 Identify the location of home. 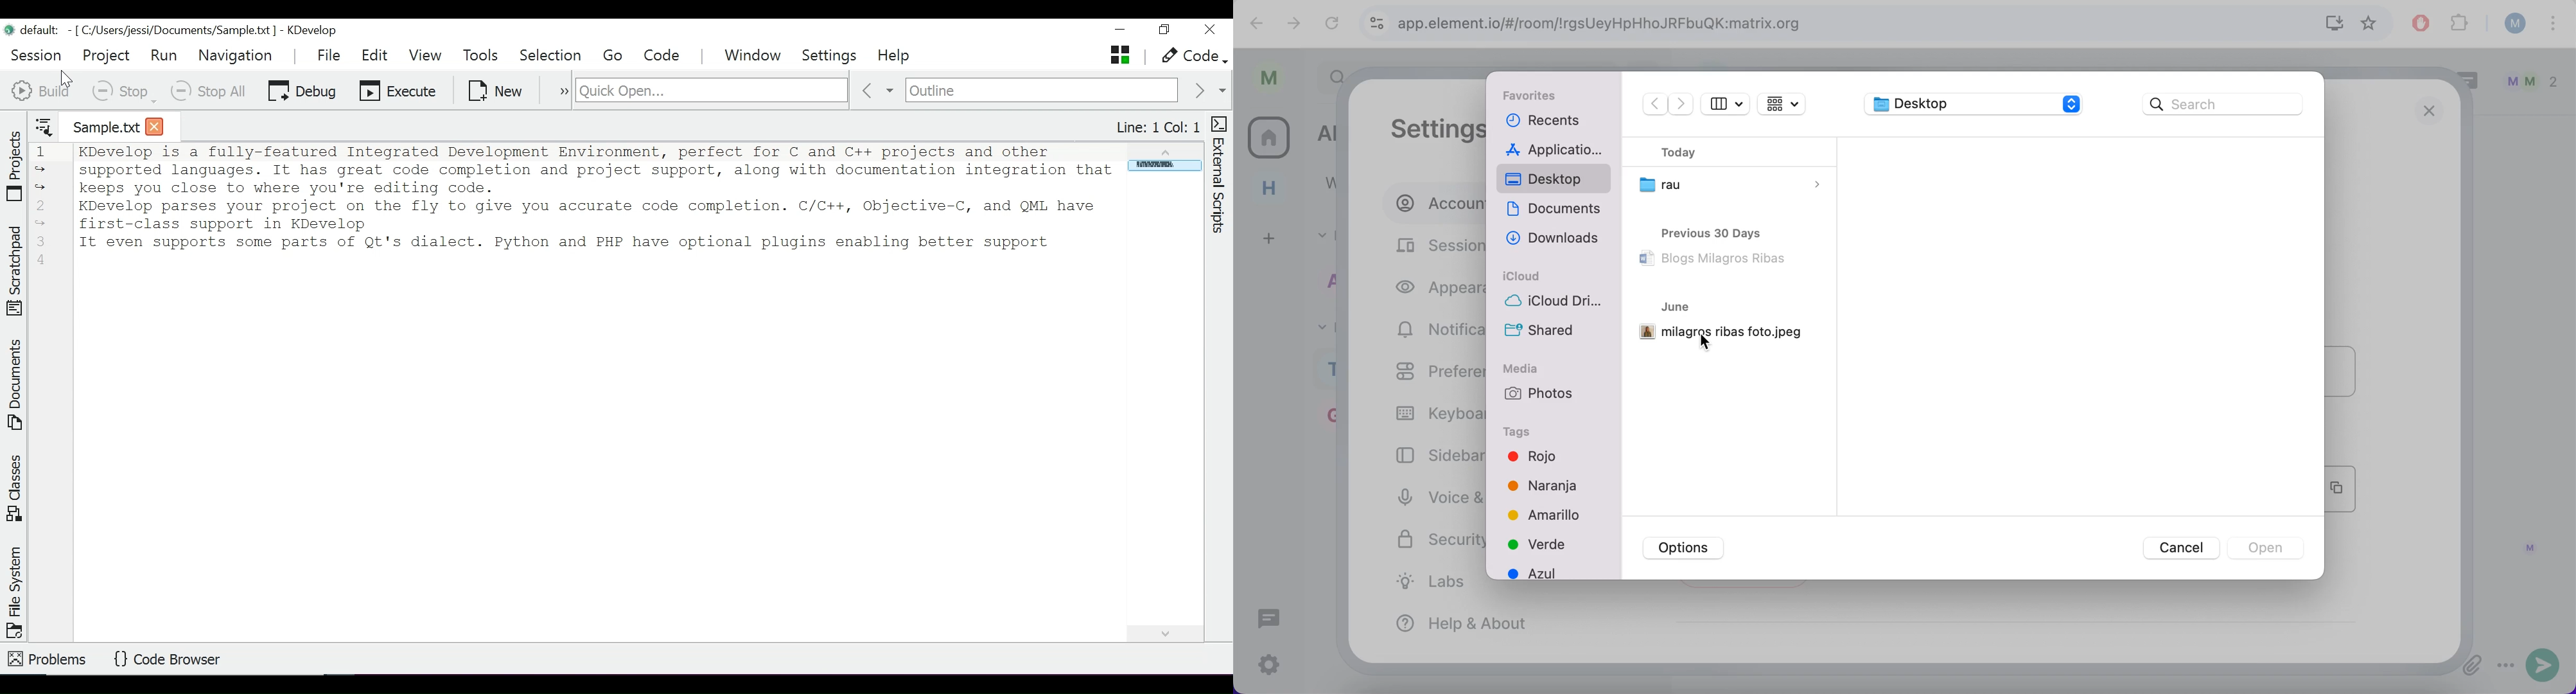
(1268, 191).